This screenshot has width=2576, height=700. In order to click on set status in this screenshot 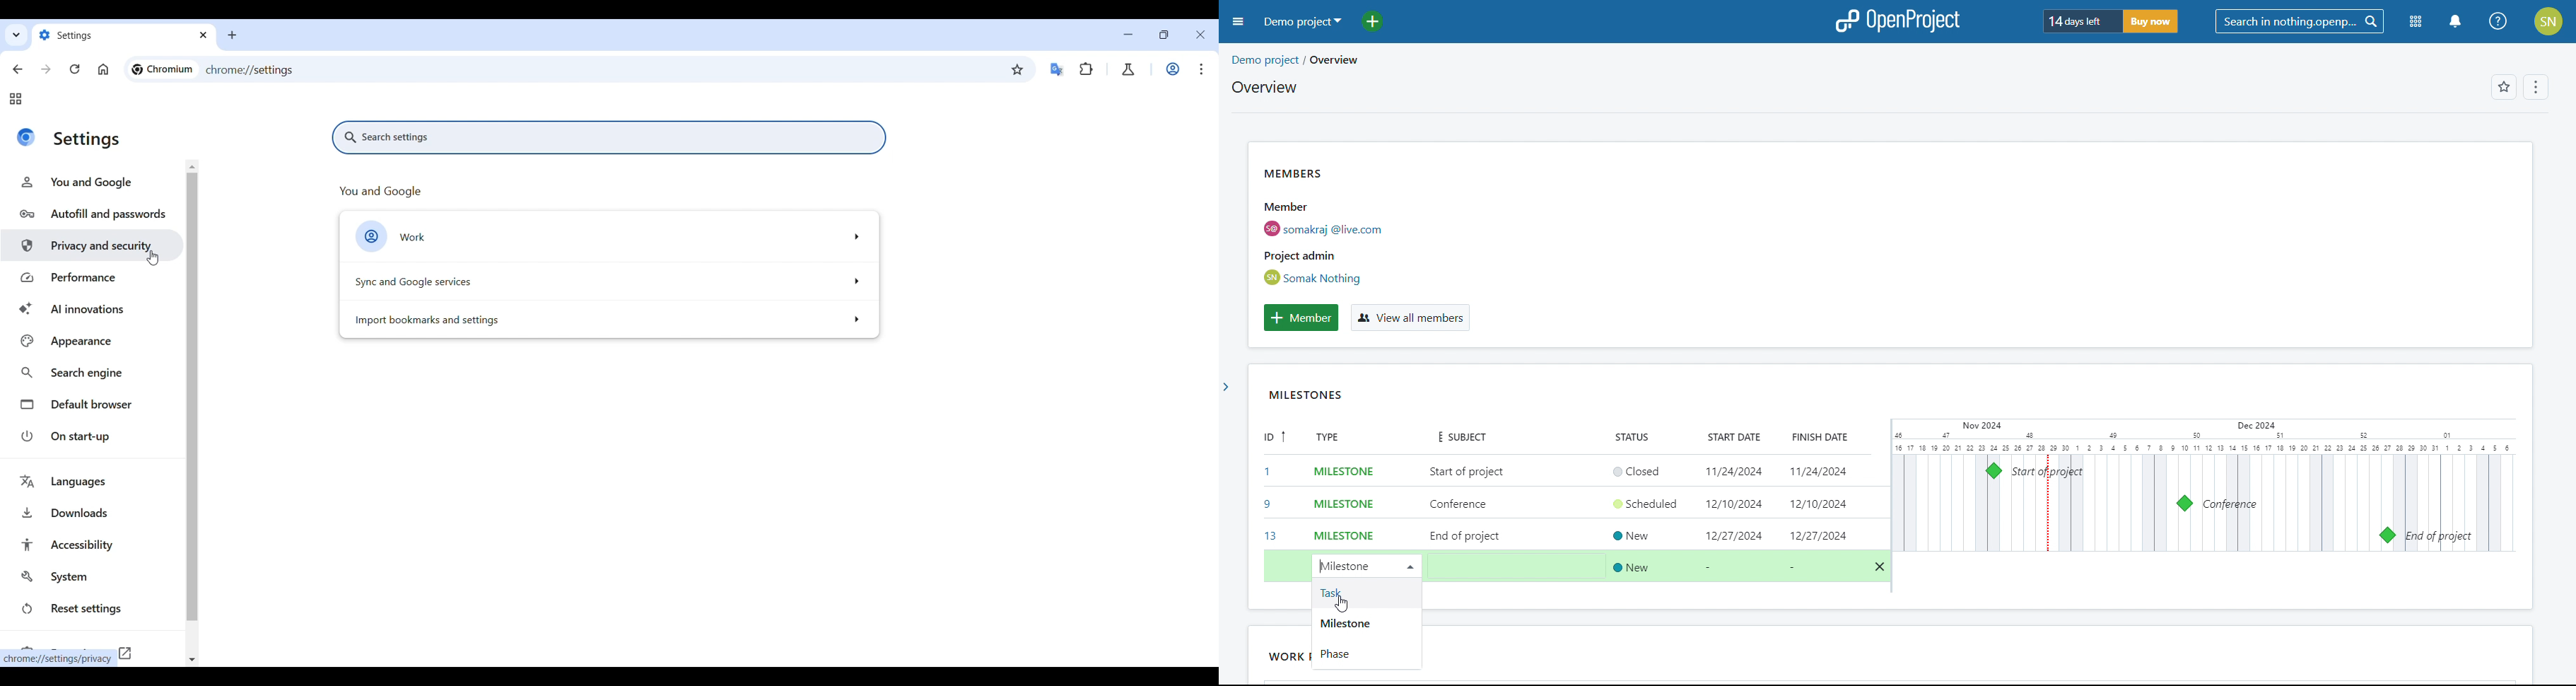, I will do `click(1649, 516)`.